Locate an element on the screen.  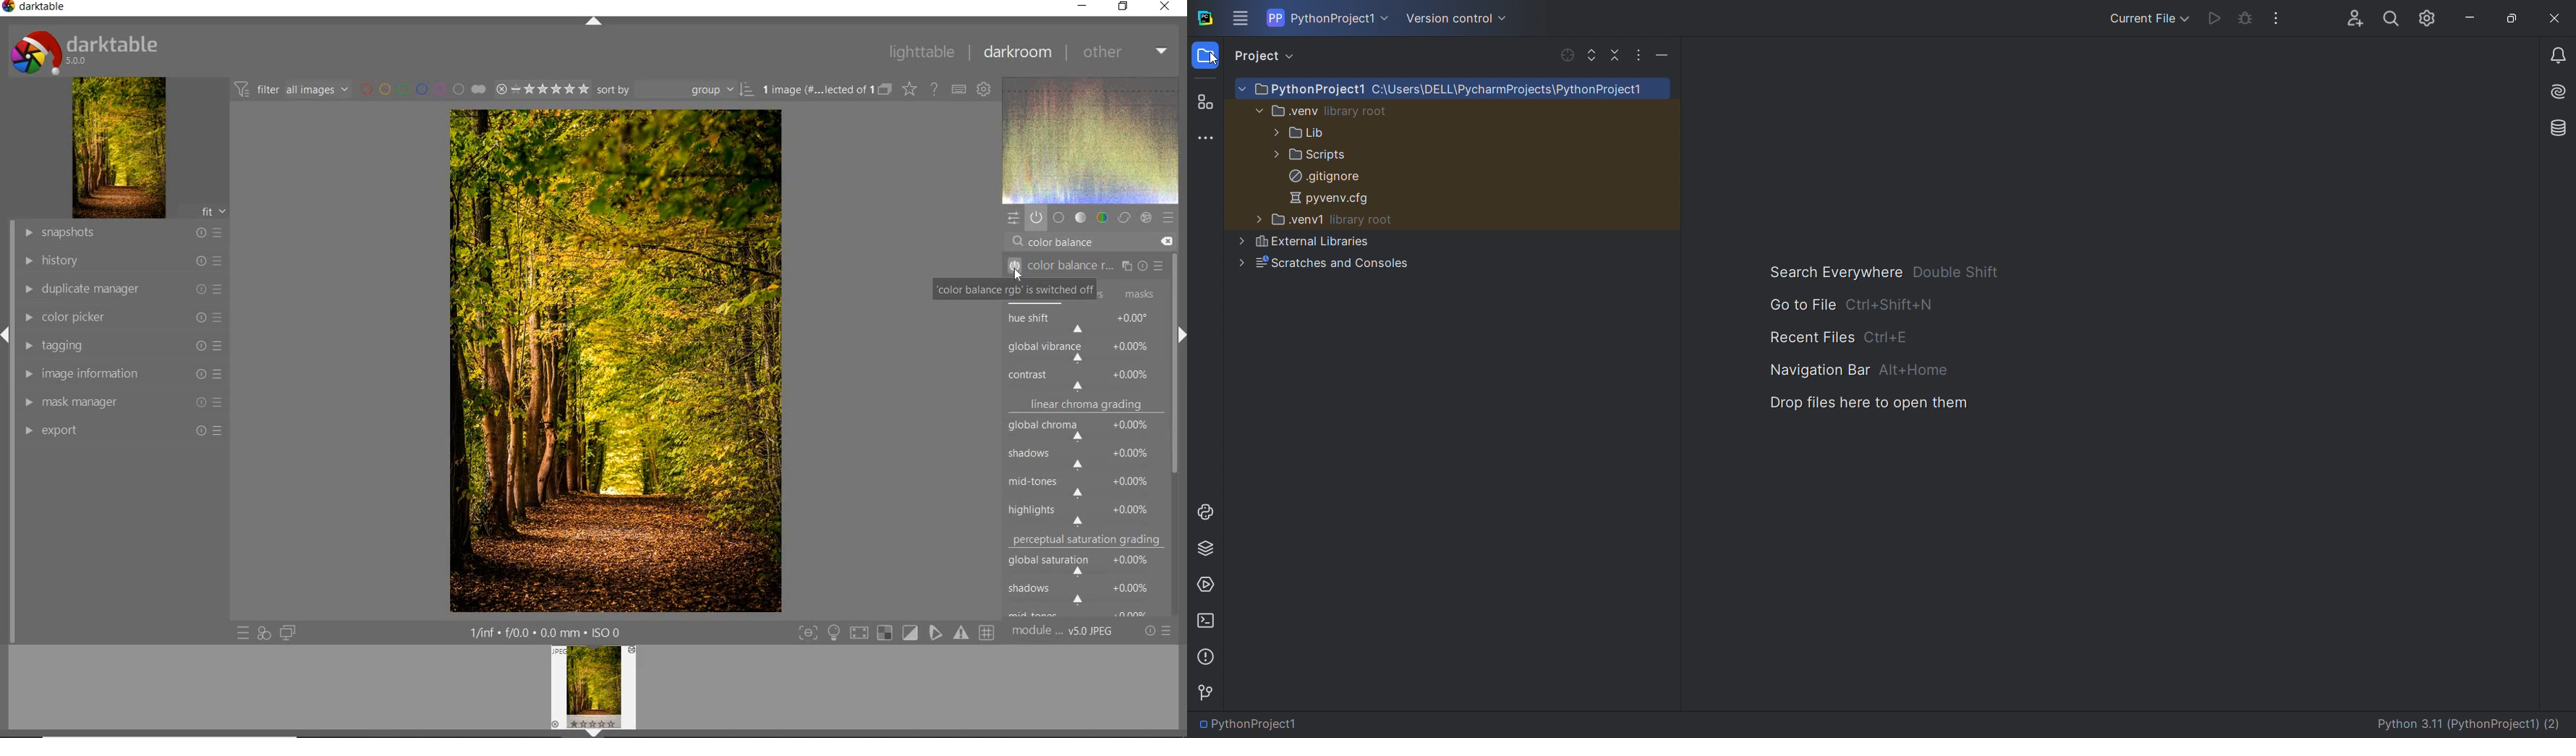
restore is located at coordinates (1122, 8).